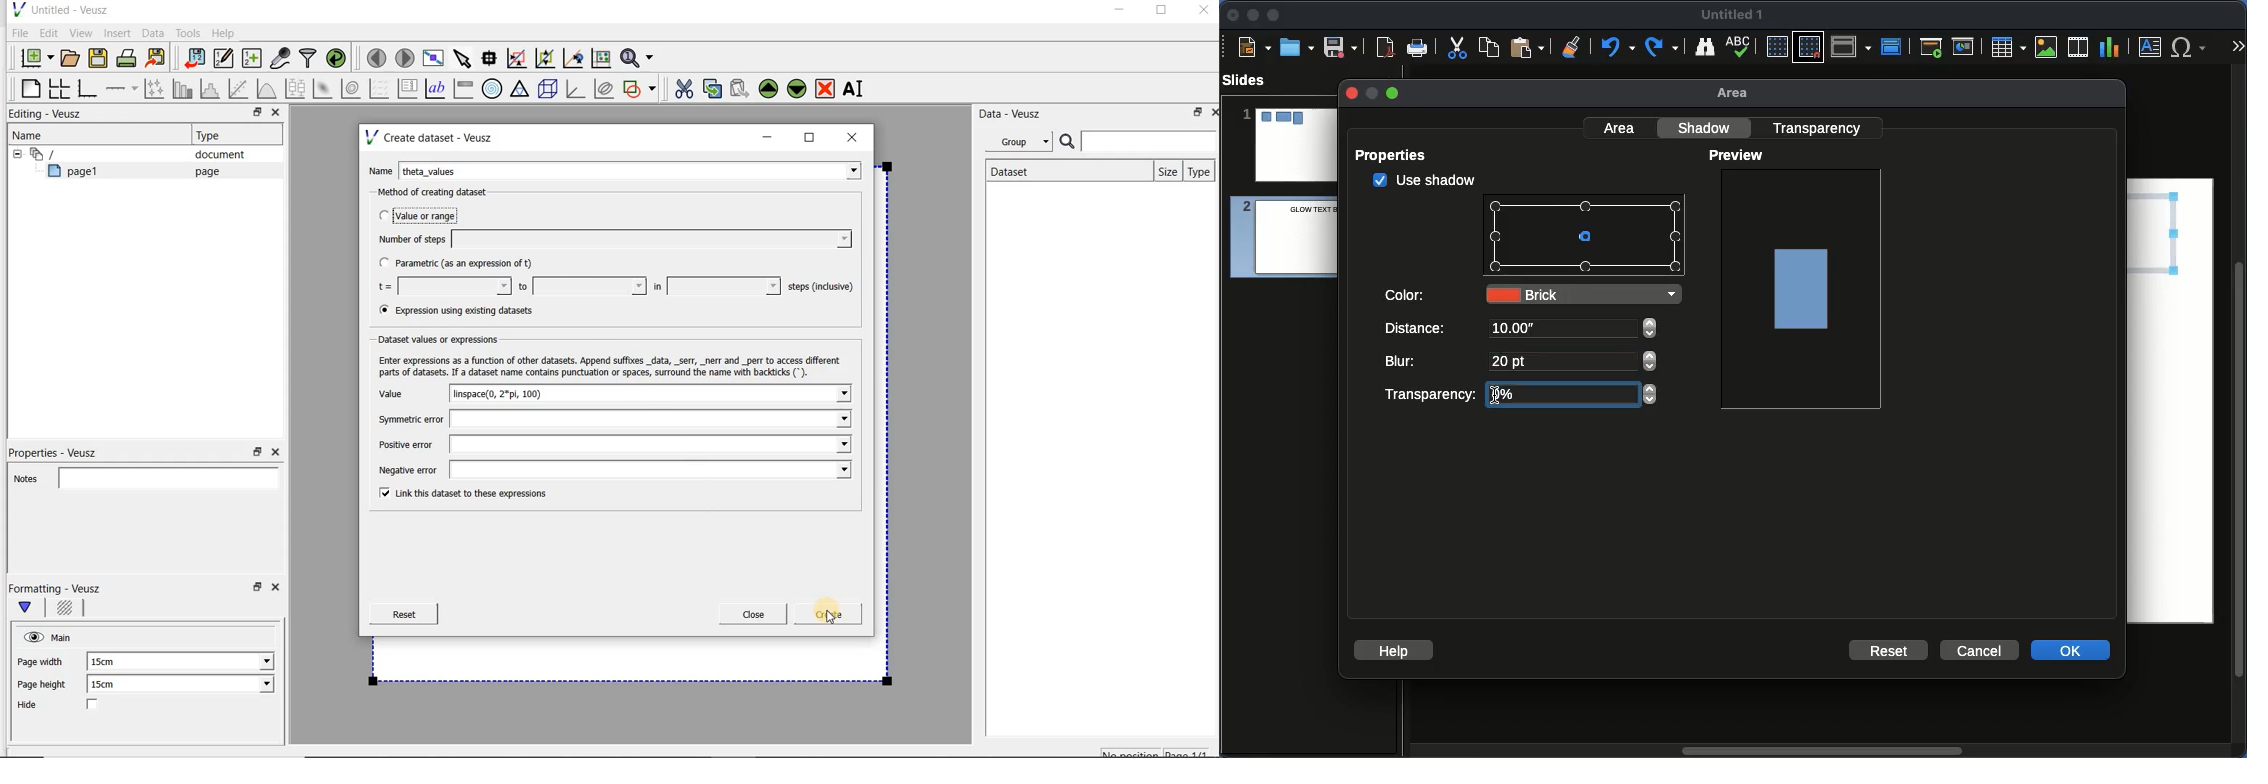 The height and width of the screenshot is (784, 2268). Describe the element at coordinates (826, 88) in the screenshot. I see `remove the selected widget` at that location.